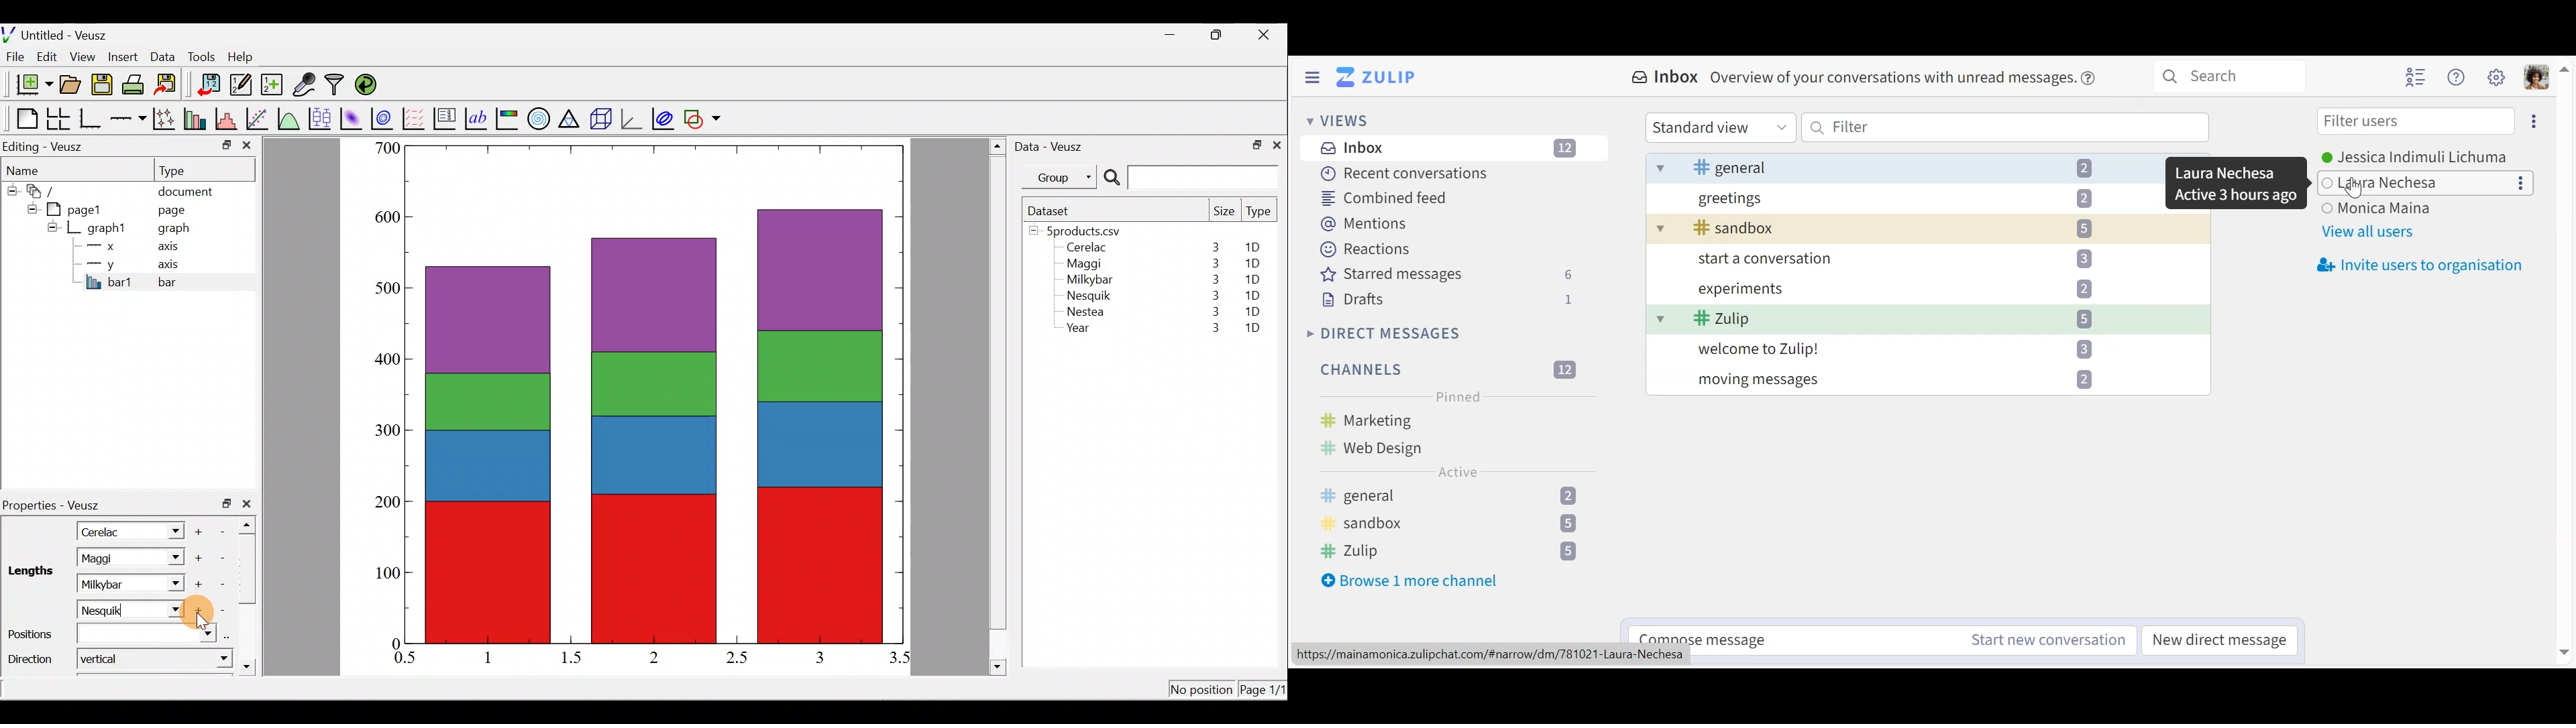 The width and height of the screenshot is (2576, 728). I want to click on url, so click(1491, 656).